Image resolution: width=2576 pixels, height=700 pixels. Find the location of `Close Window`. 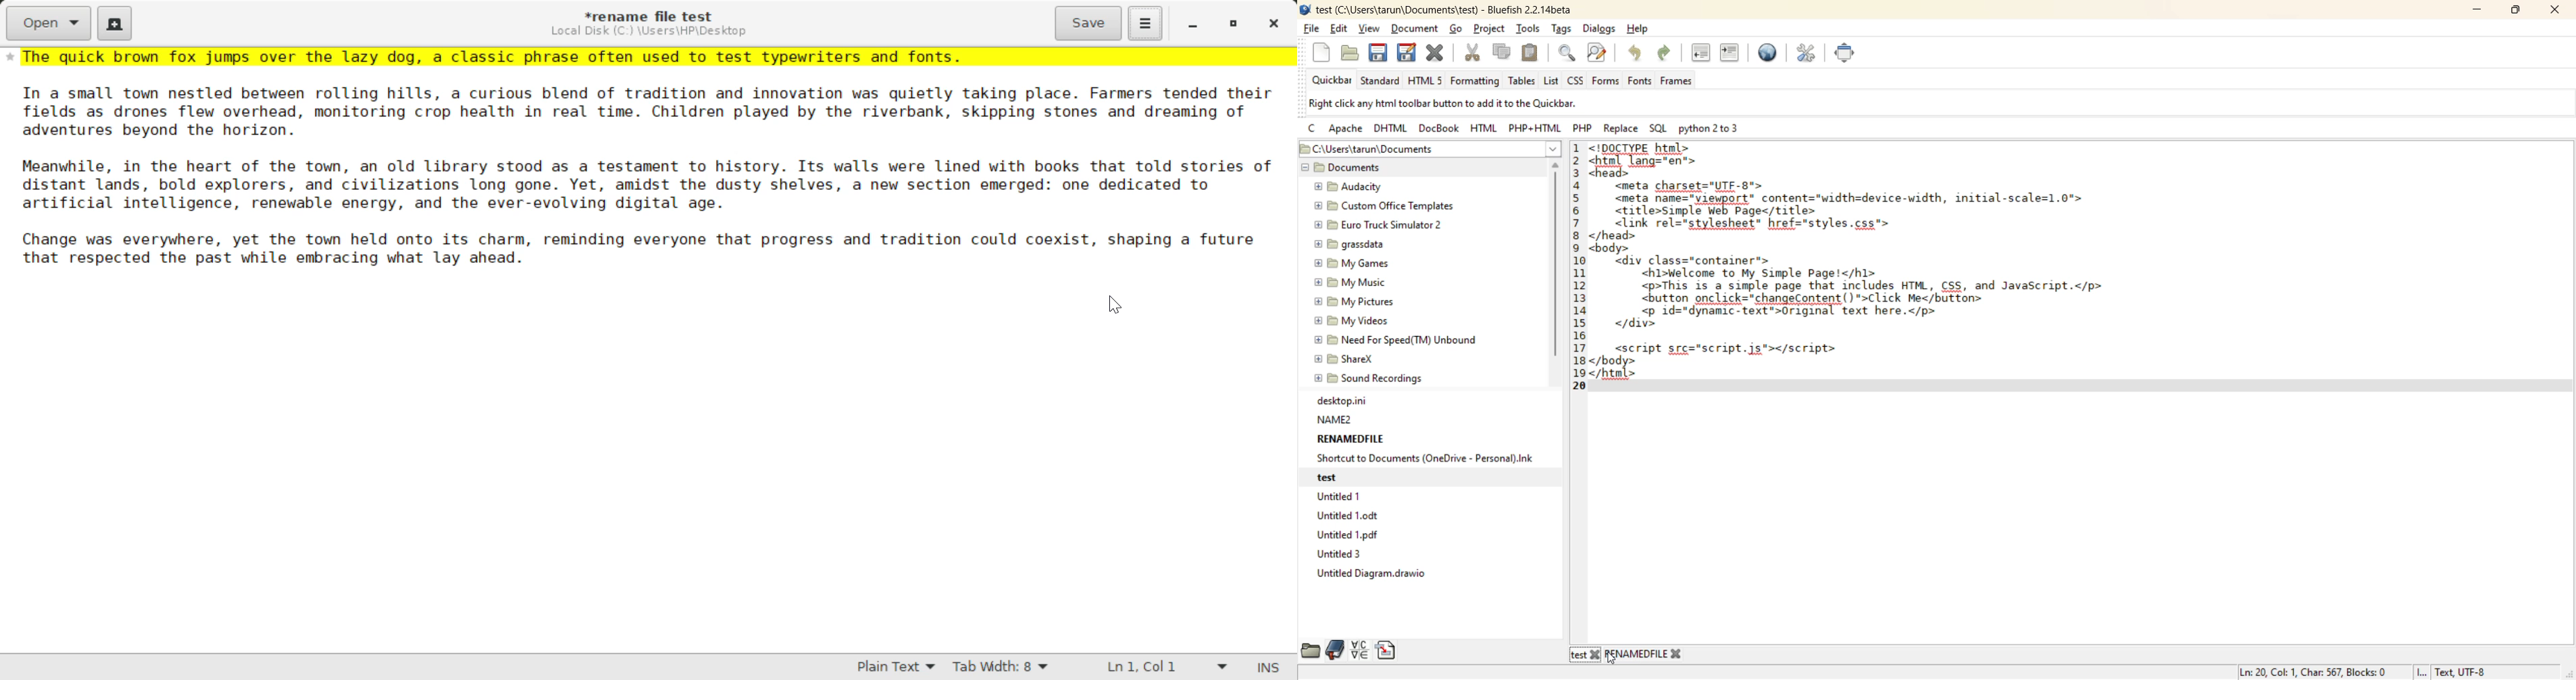

Close Window is located at coordinates (1277, 25).